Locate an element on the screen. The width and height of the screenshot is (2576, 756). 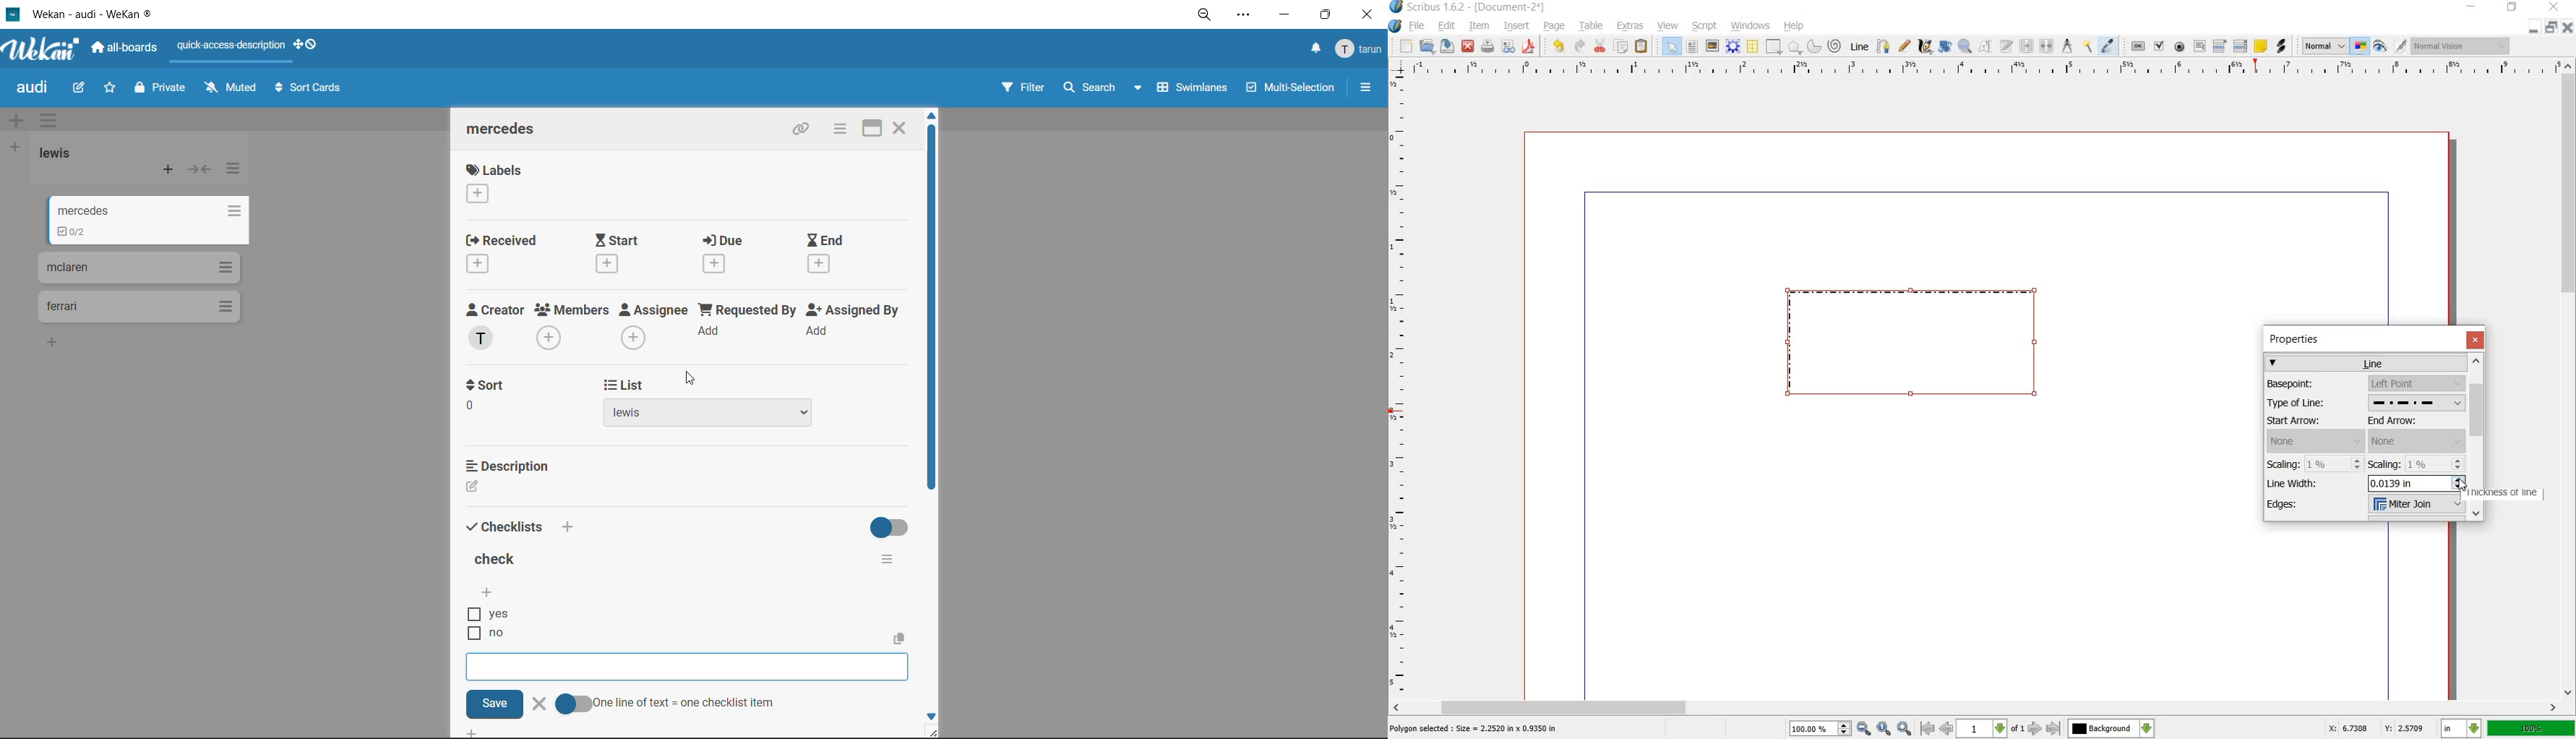
properties is located at coordinates (2300, 339).